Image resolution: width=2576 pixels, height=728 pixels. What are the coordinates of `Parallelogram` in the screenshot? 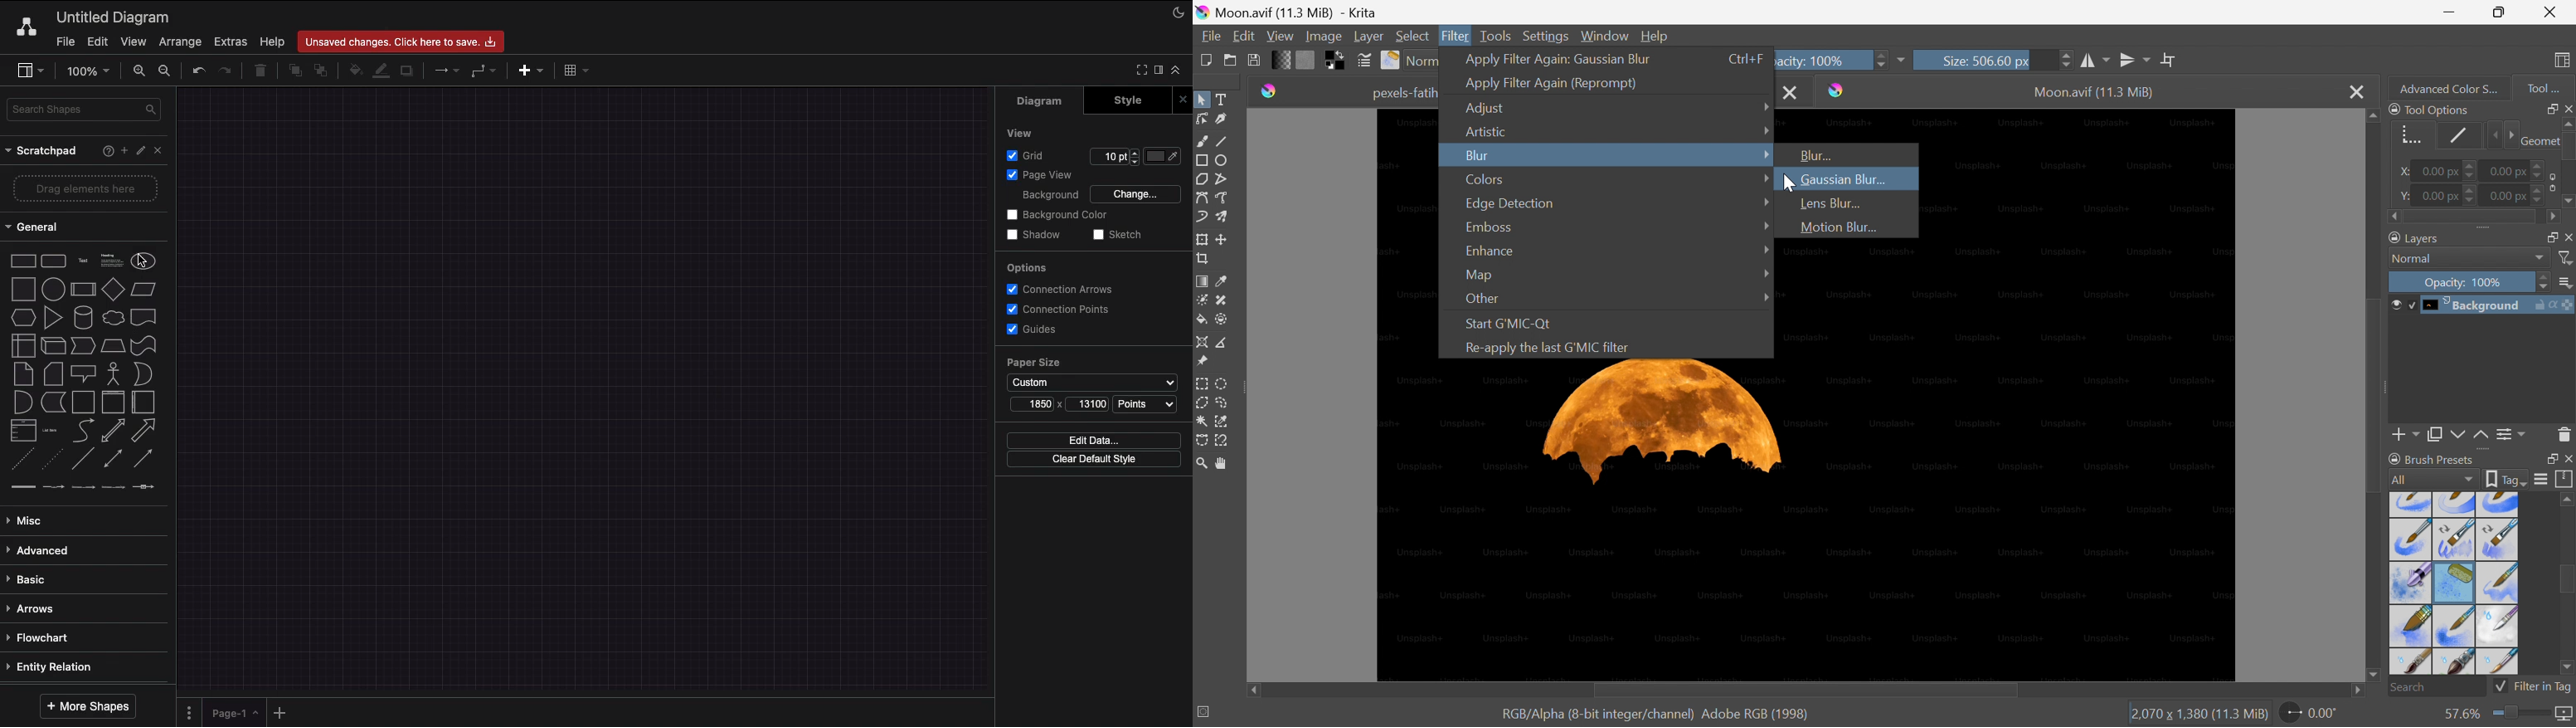 It's located at (144, 290).